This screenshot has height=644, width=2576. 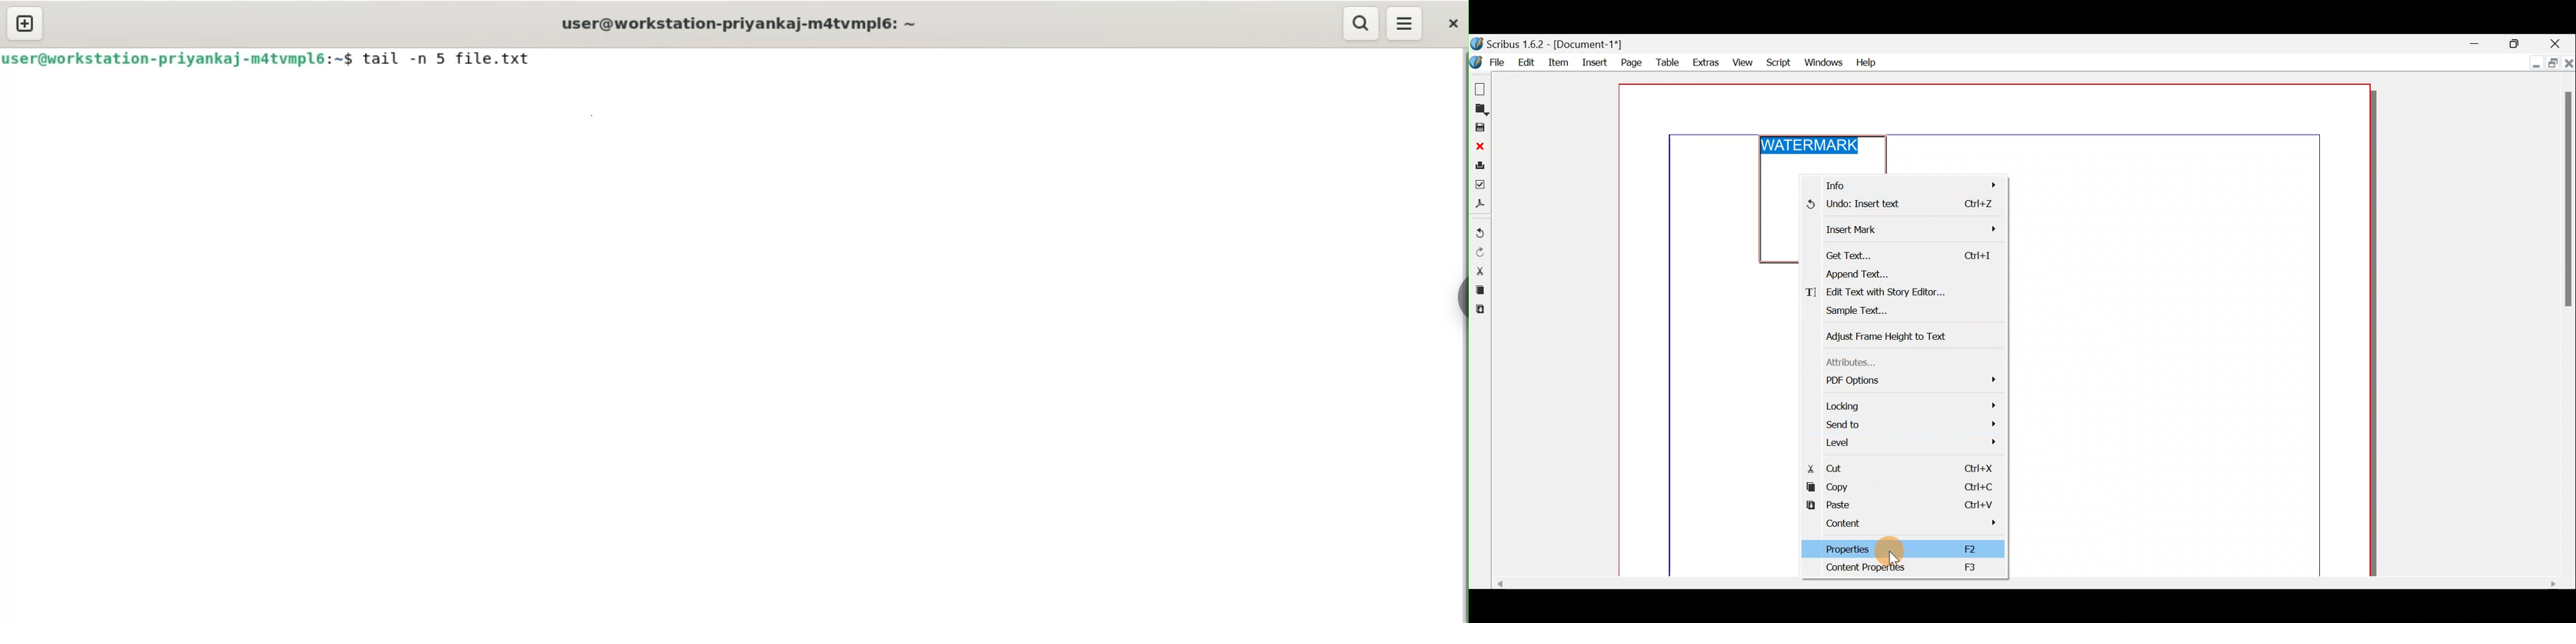 What do you see at coordinates (1890, 333) in the screenshot?
I see `Adjust frame height to text` at bounding box center [1890, 333].